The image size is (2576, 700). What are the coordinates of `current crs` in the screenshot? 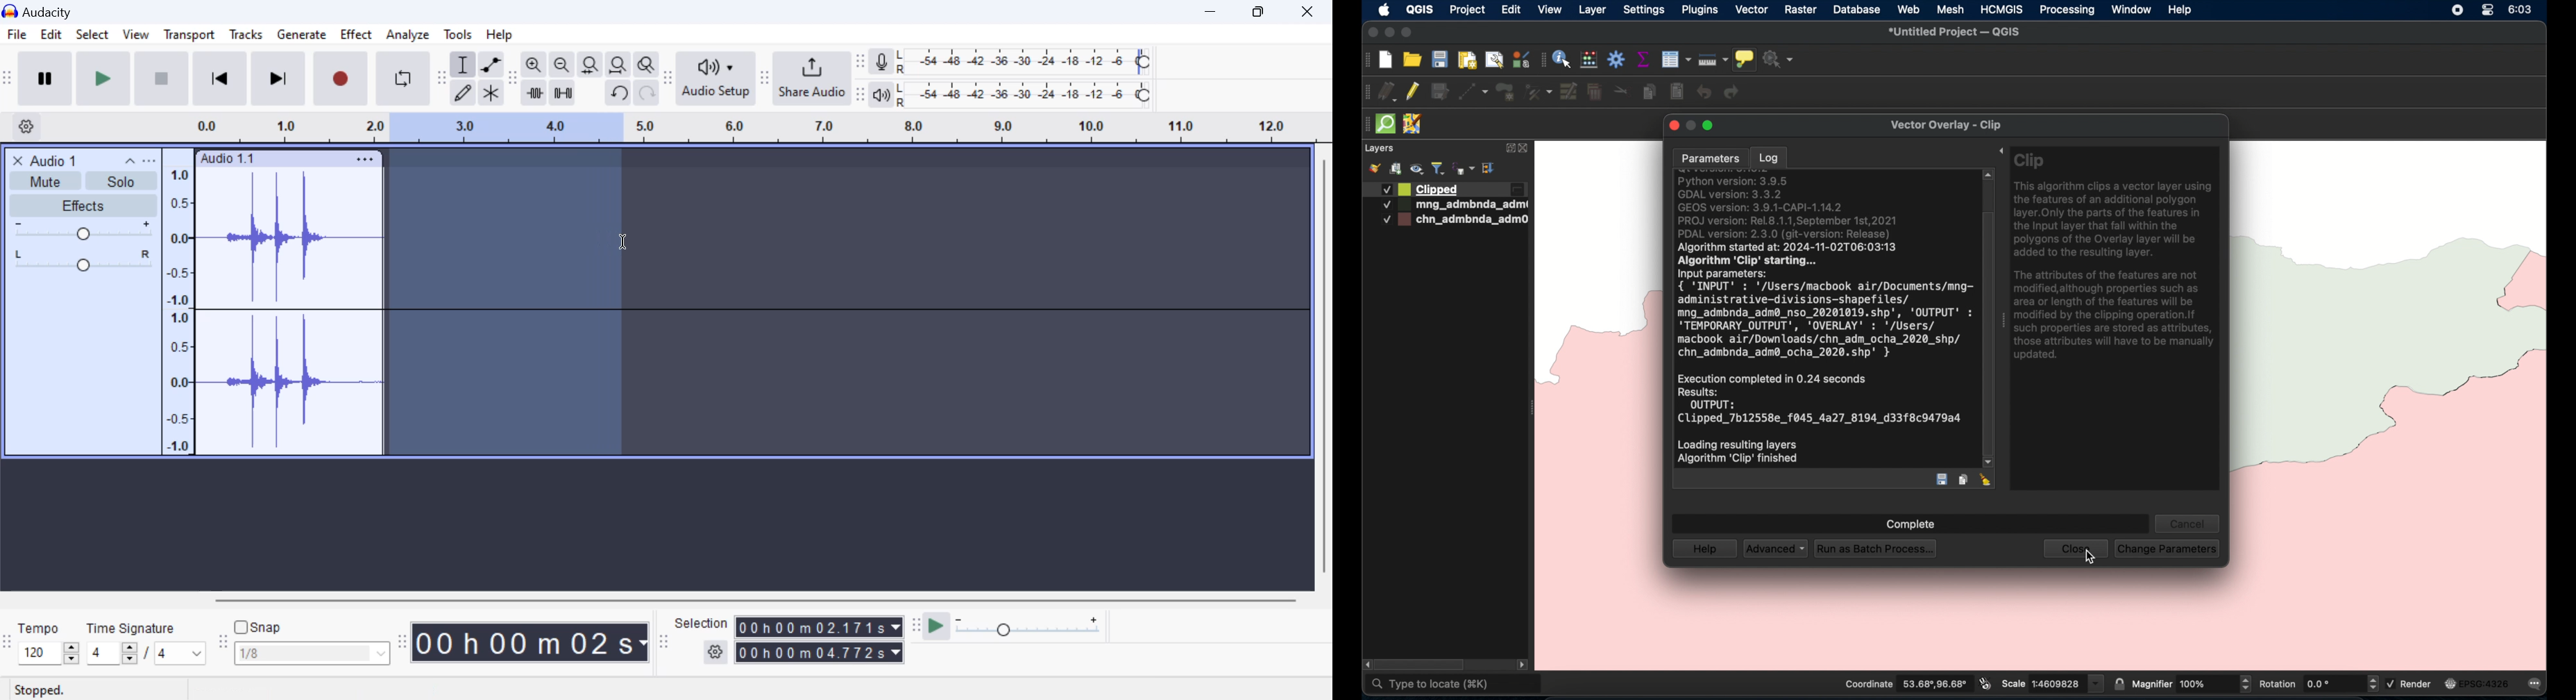 It's located at (2477, 683).